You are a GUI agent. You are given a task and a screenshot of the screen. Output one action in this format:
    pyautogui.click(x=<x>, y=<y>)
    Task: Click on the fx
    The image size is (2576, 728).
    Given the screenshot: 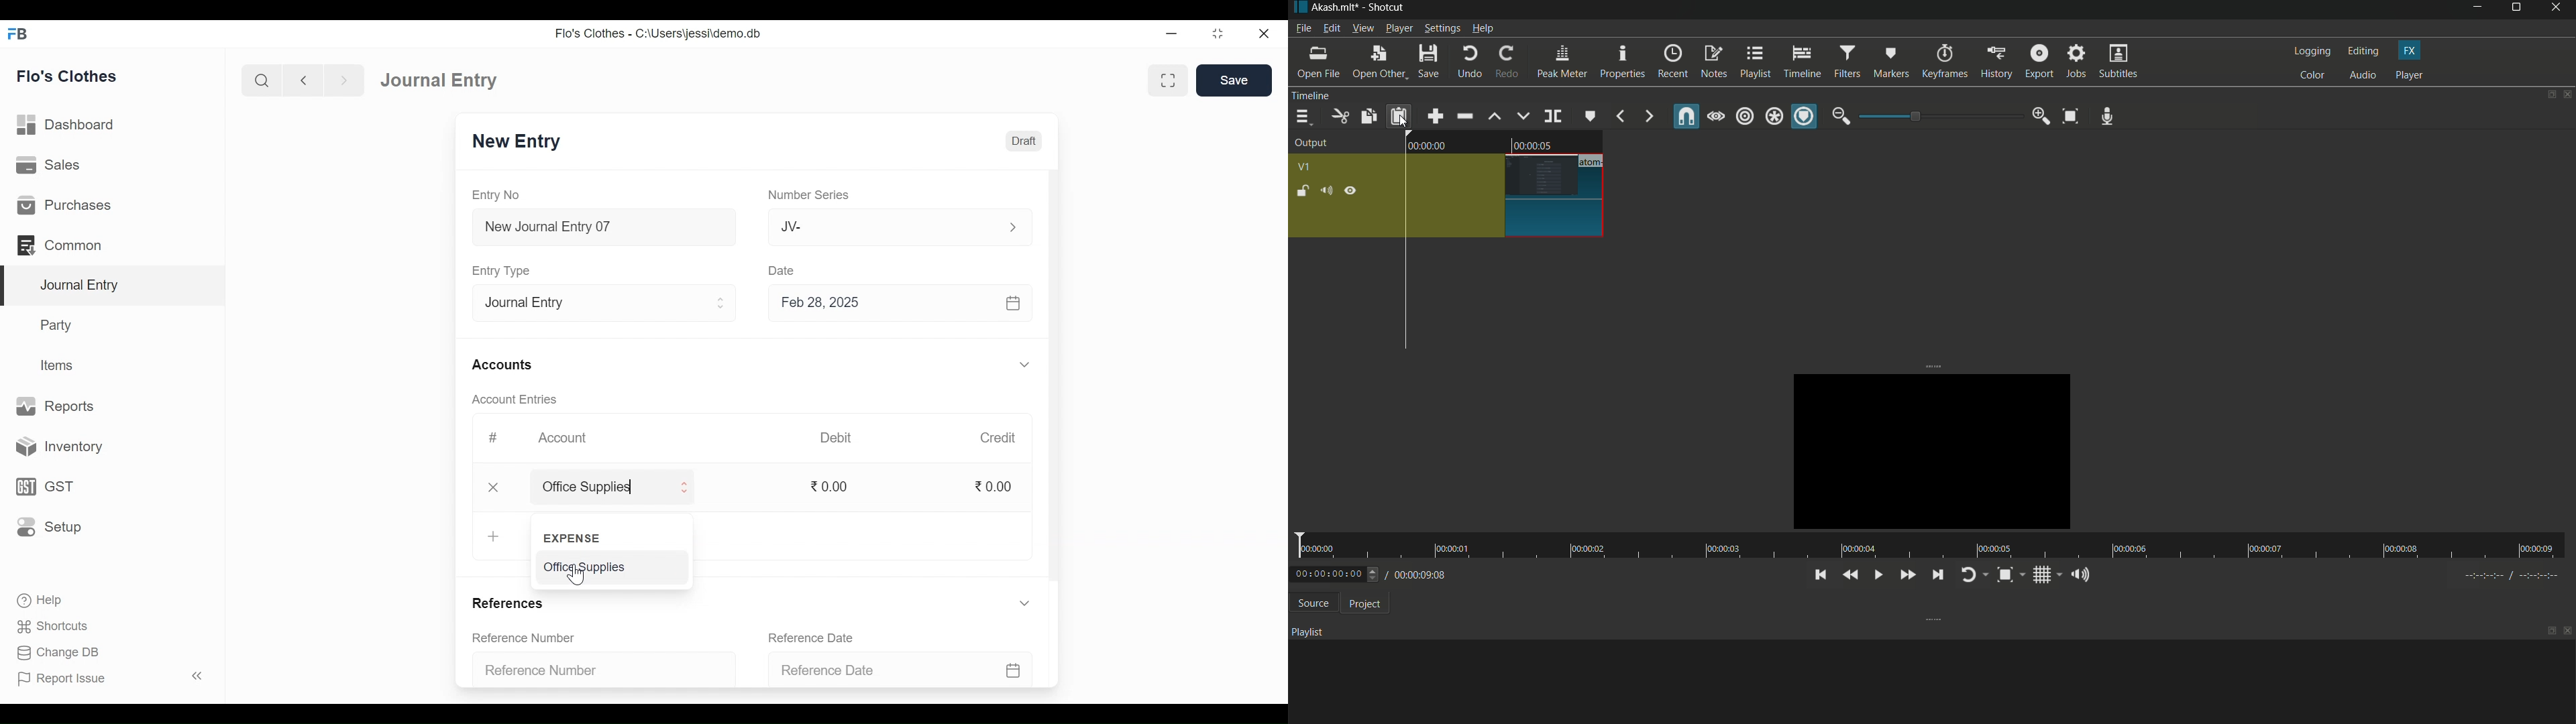 What is the action you would take?
    pyautogui.click(x=2410, y=51)
    